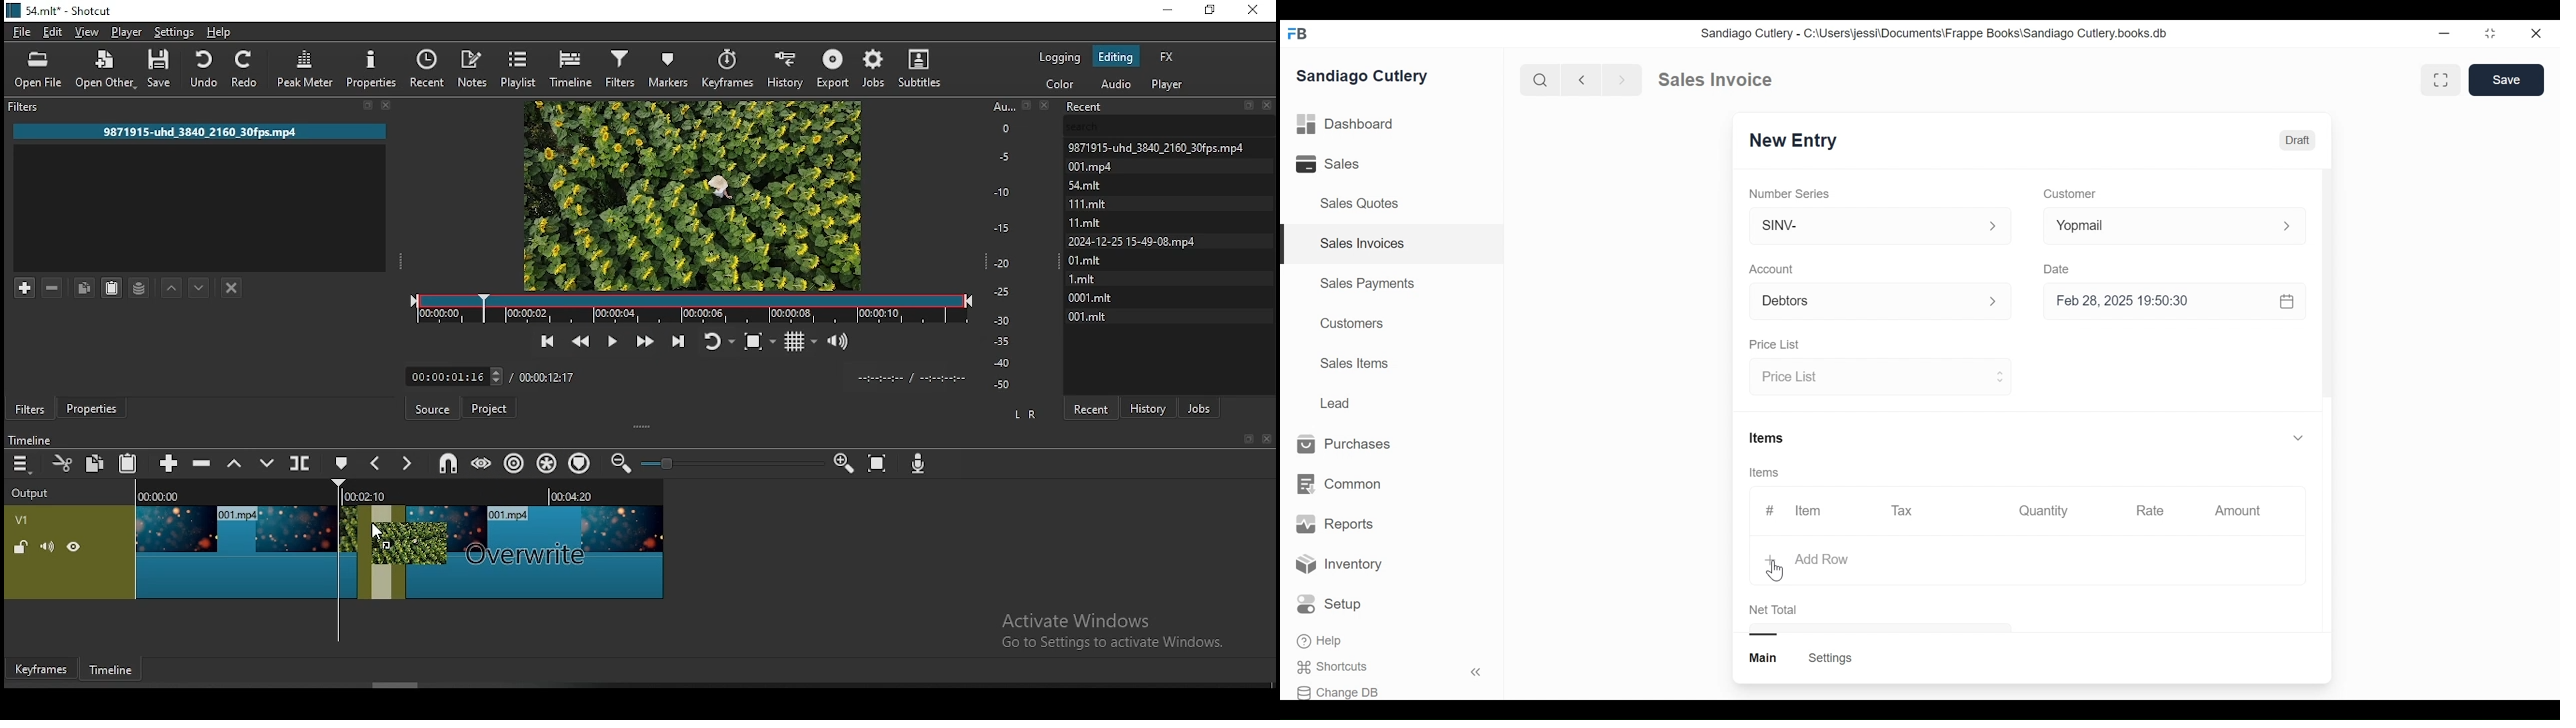 The width and height of the screenshot is (2576, 728). I want to click on fx, so click(1166, 59).